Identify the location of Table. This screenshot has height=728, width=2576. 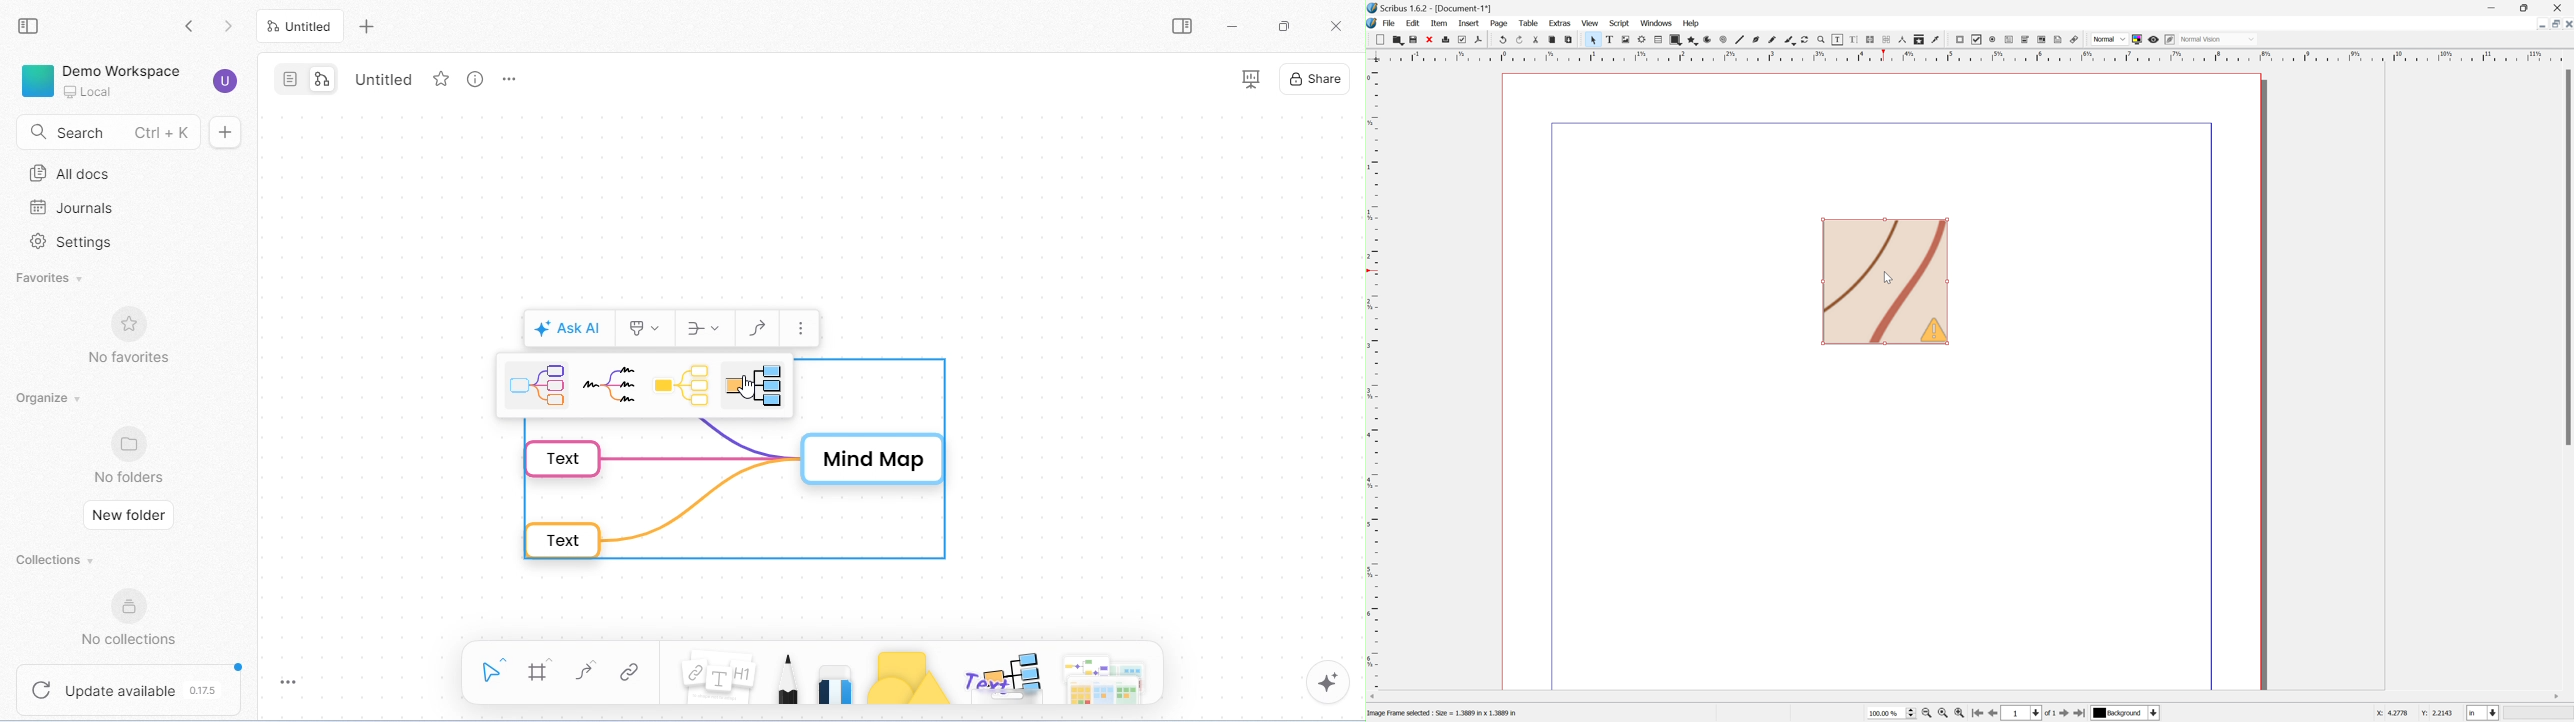
(1658, 39).